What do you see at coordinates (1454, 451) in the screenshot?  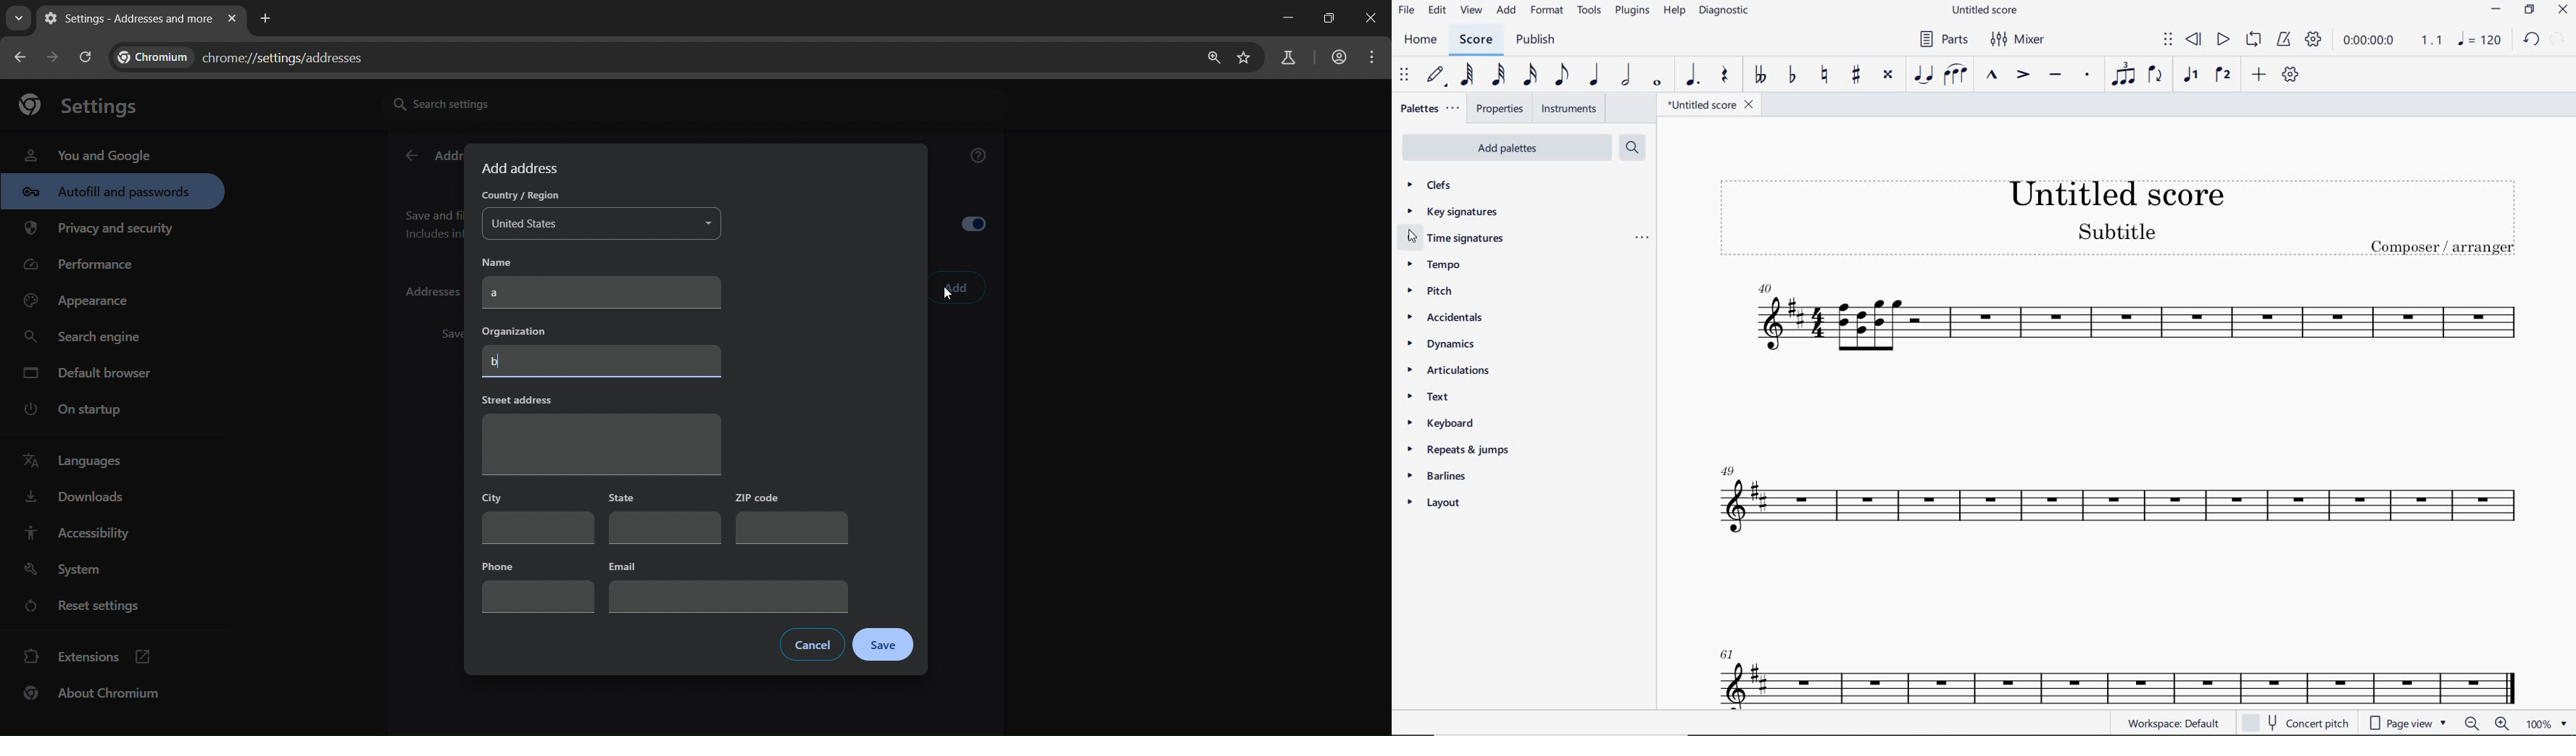 I see `REPEATS & JUMPS` at bounding box center [1454, 451].